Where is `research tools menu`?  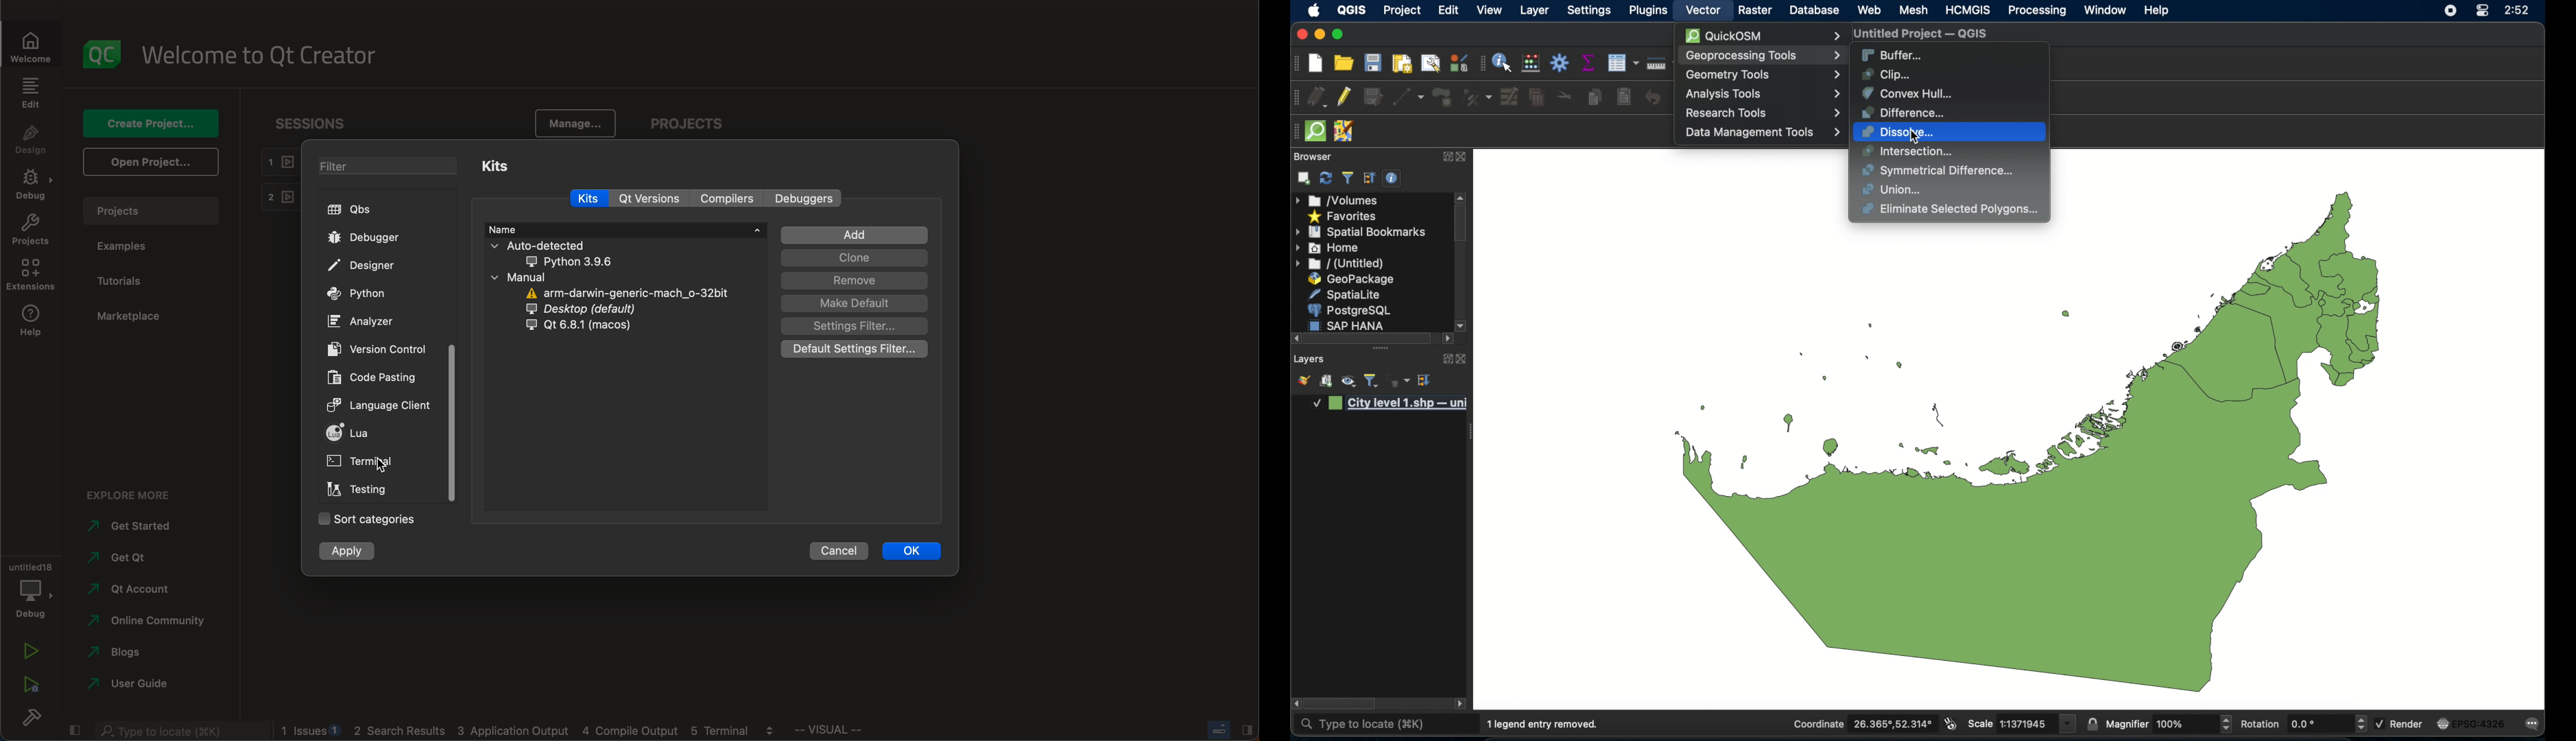 research tools menu is located at coordinates (1763, 113).